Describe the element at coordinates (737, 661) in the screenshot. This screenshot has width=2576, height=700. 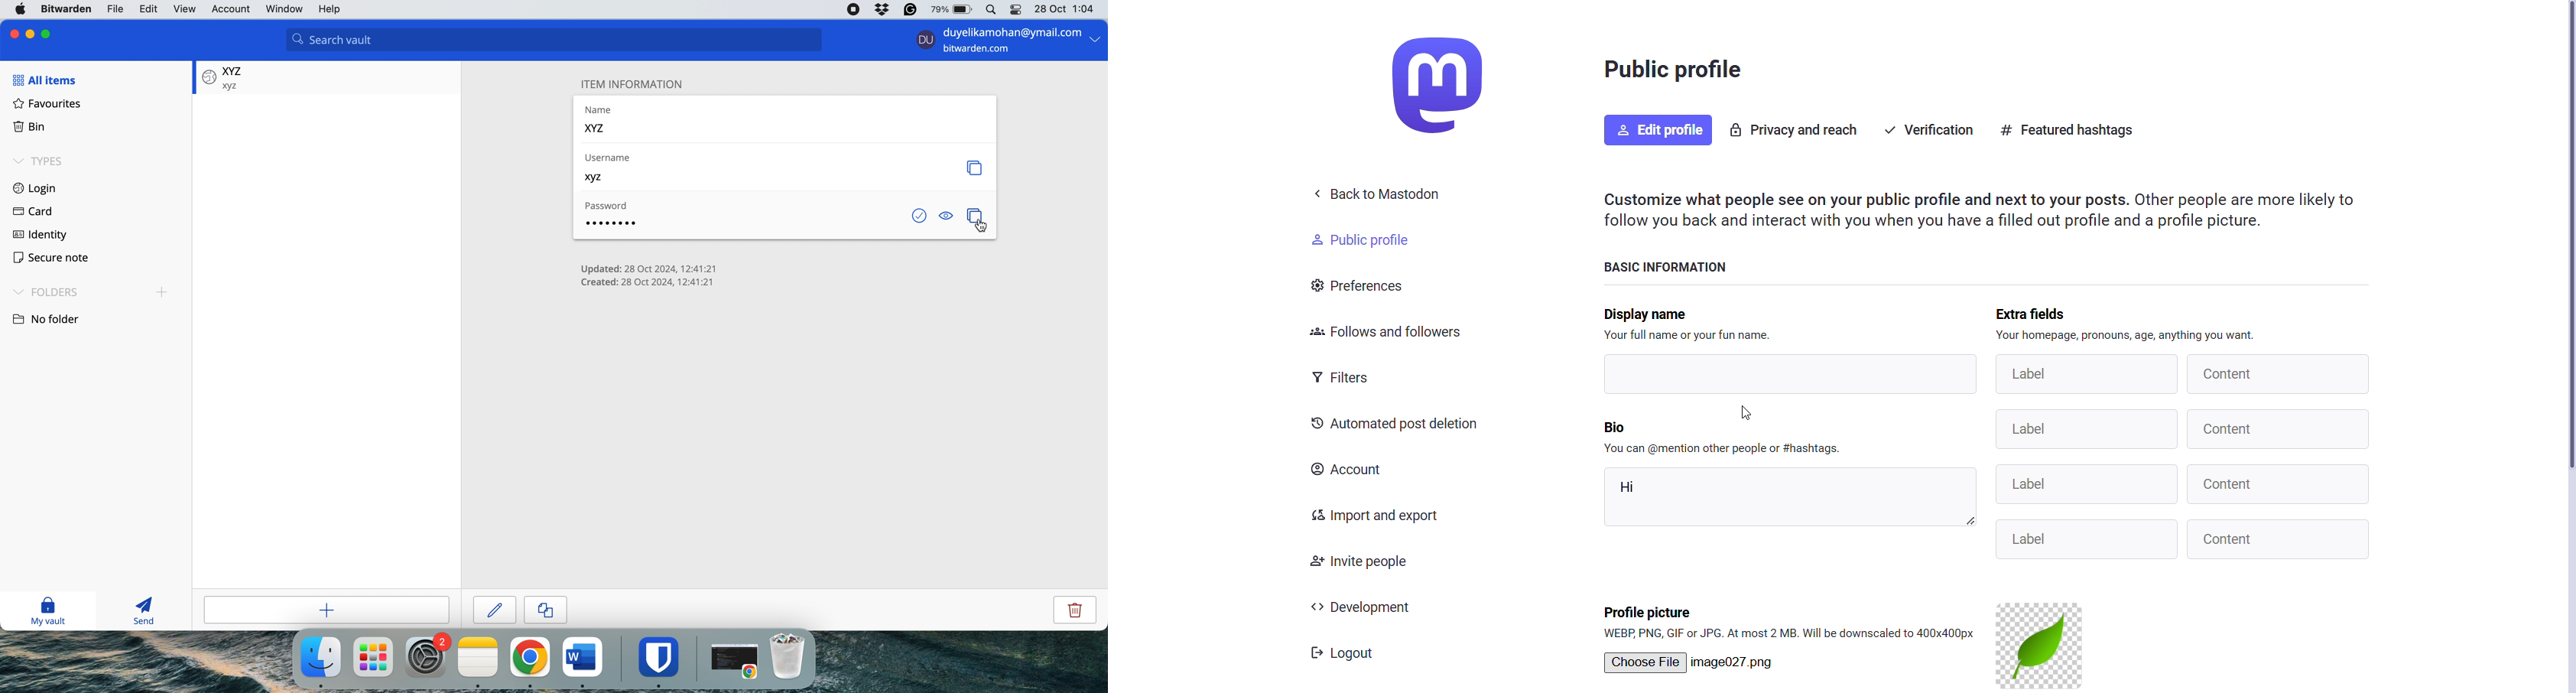
I see `open chrome application` at that location.